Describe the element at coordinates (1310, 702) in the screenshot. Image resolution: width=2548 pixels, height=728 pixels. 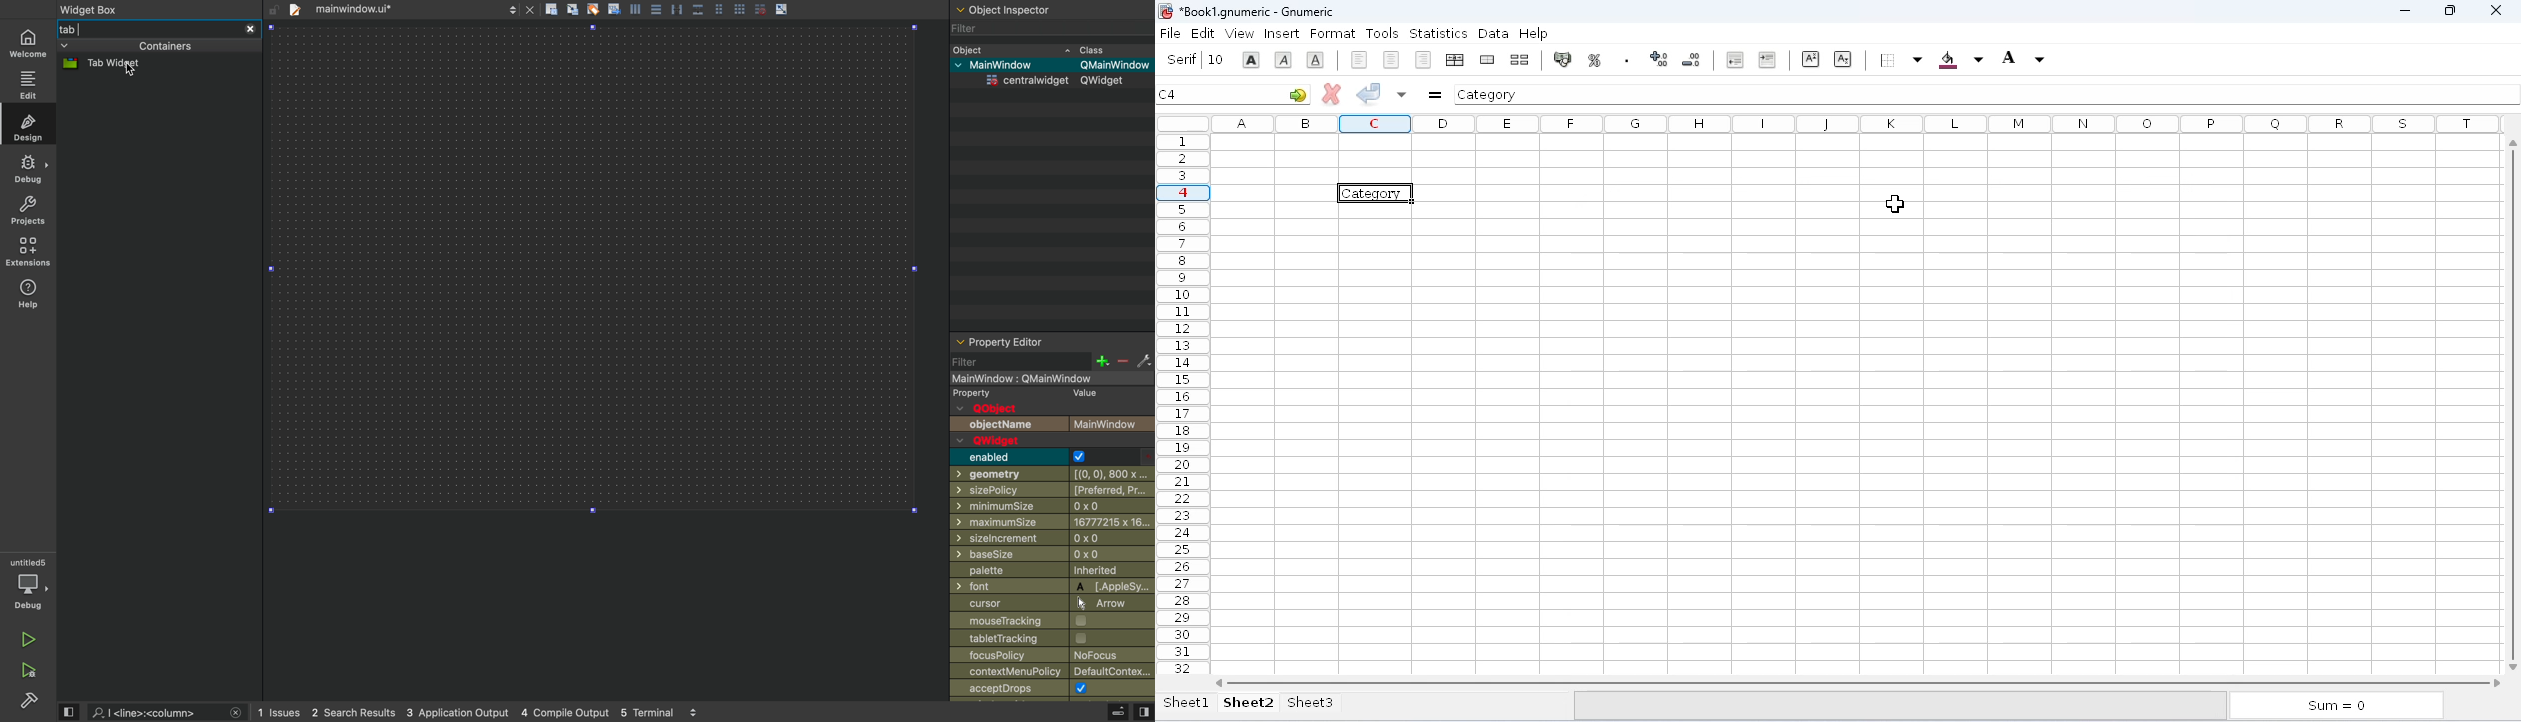
I see `sheet3` at that location.